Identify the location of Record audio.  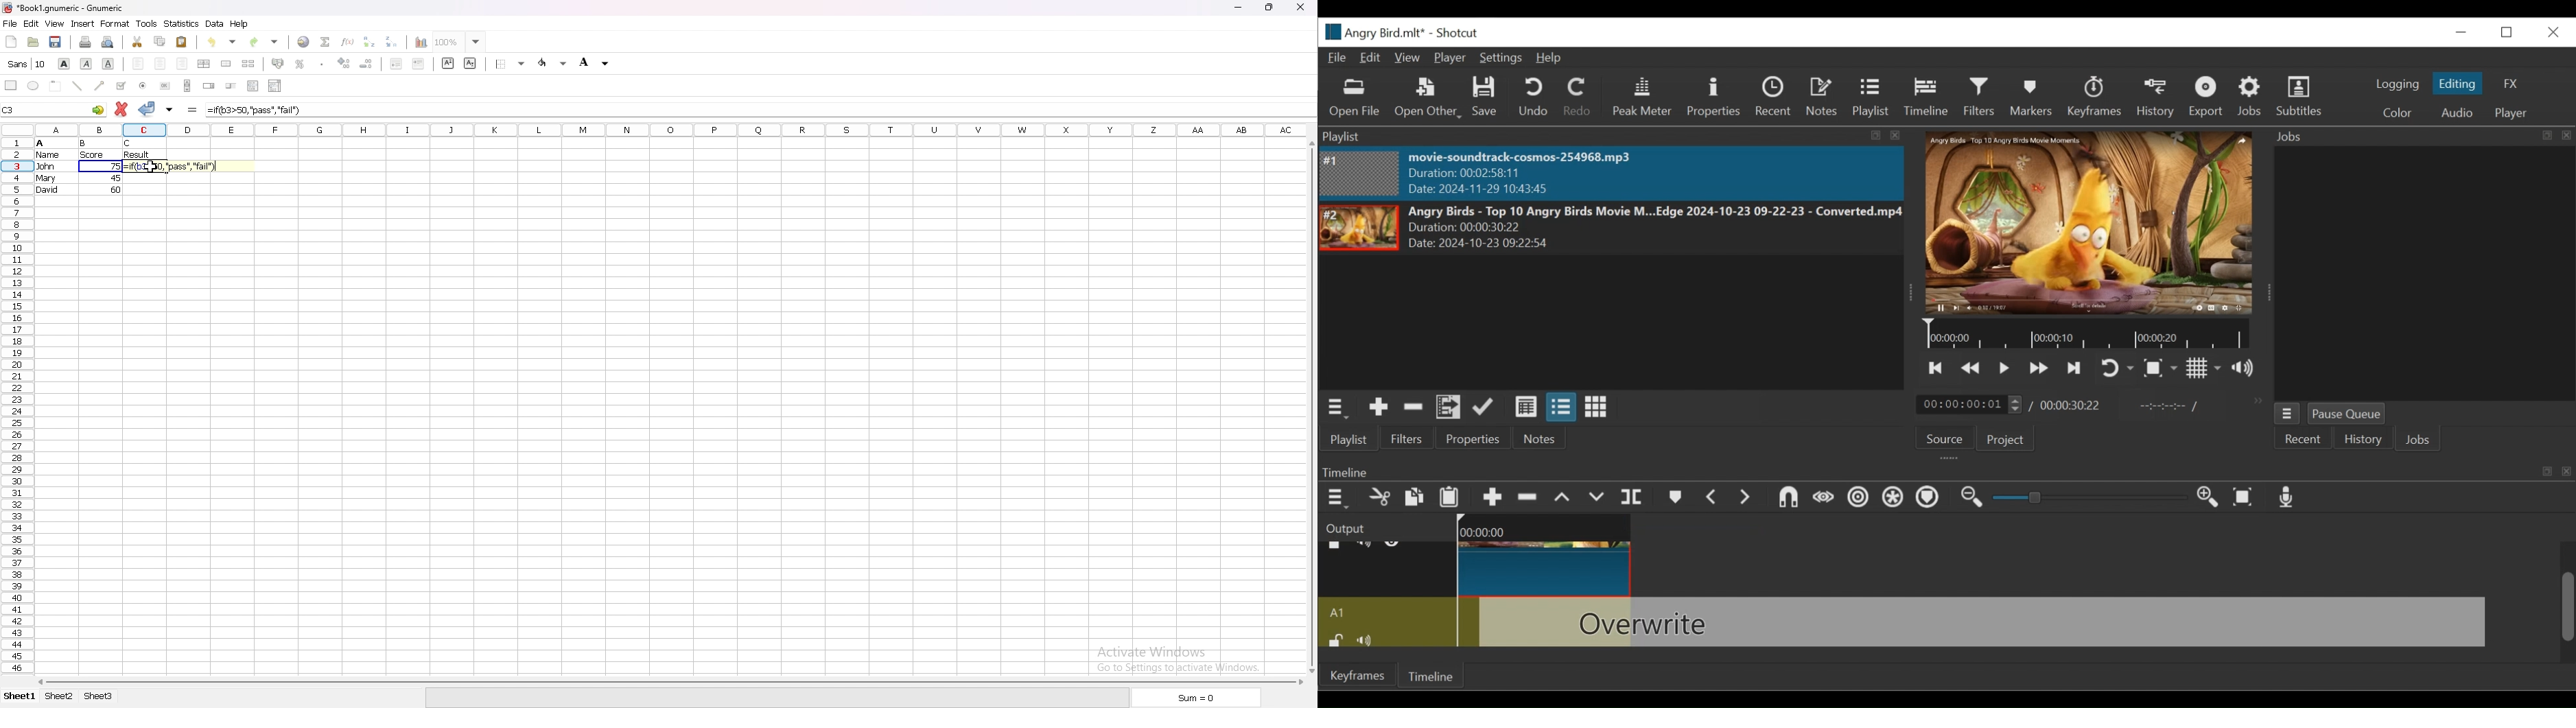
(2288, 498).